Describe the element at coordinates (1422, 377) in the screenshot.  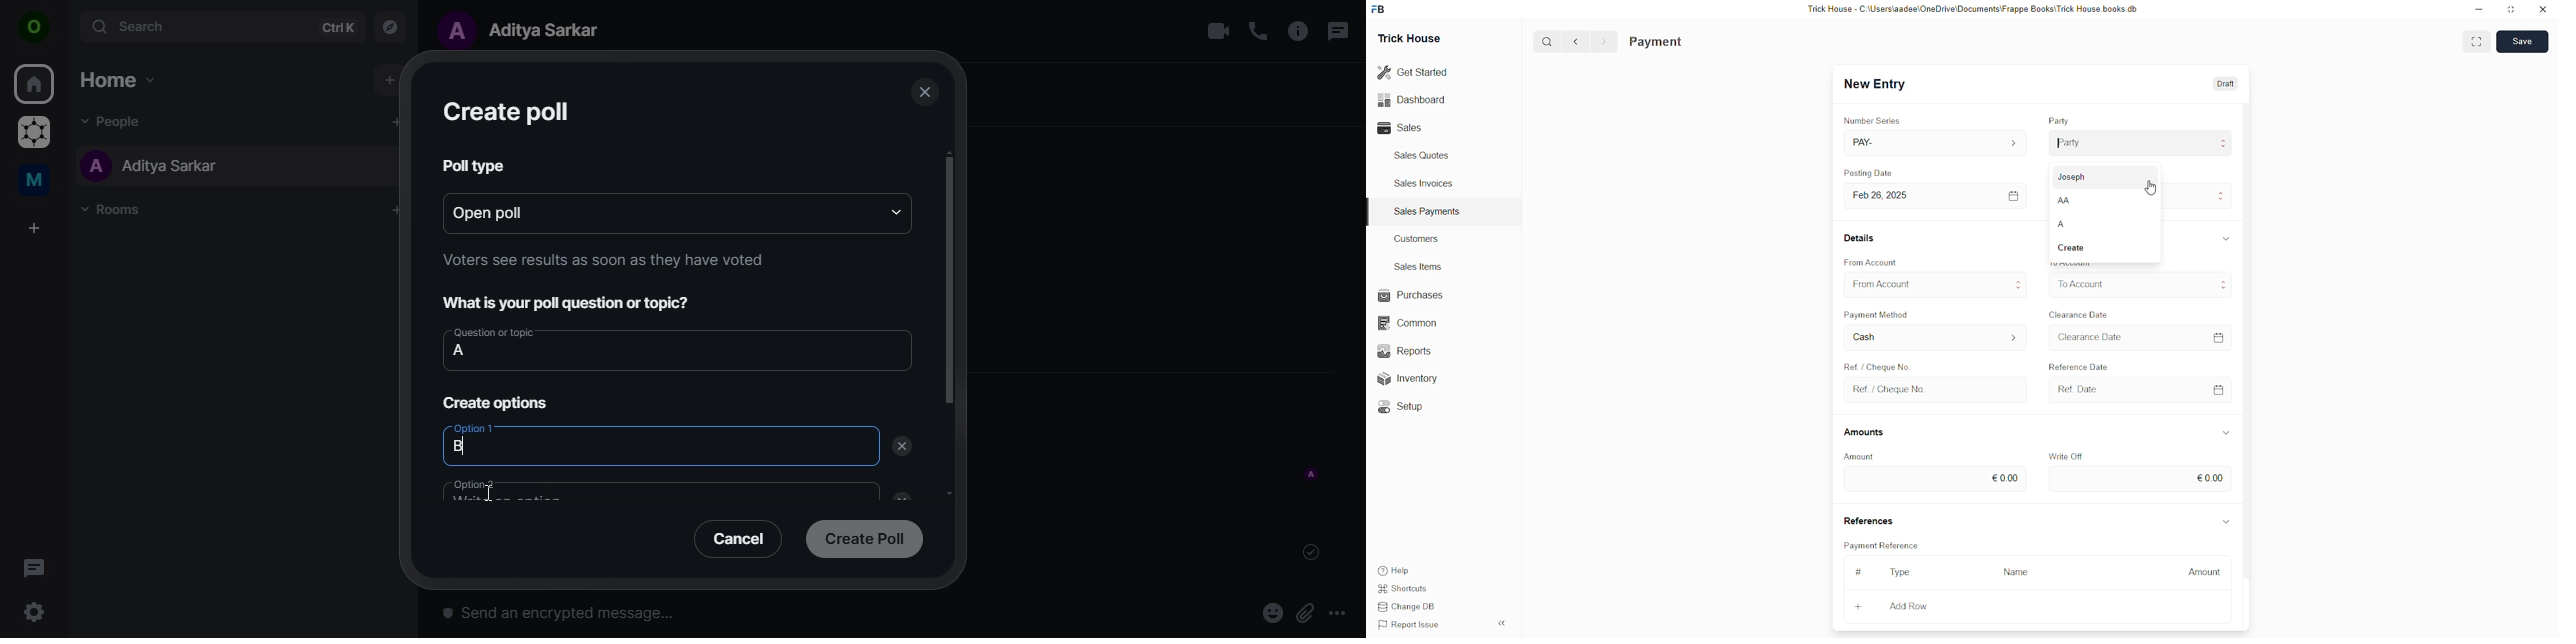
I see `Inventory` at that location.